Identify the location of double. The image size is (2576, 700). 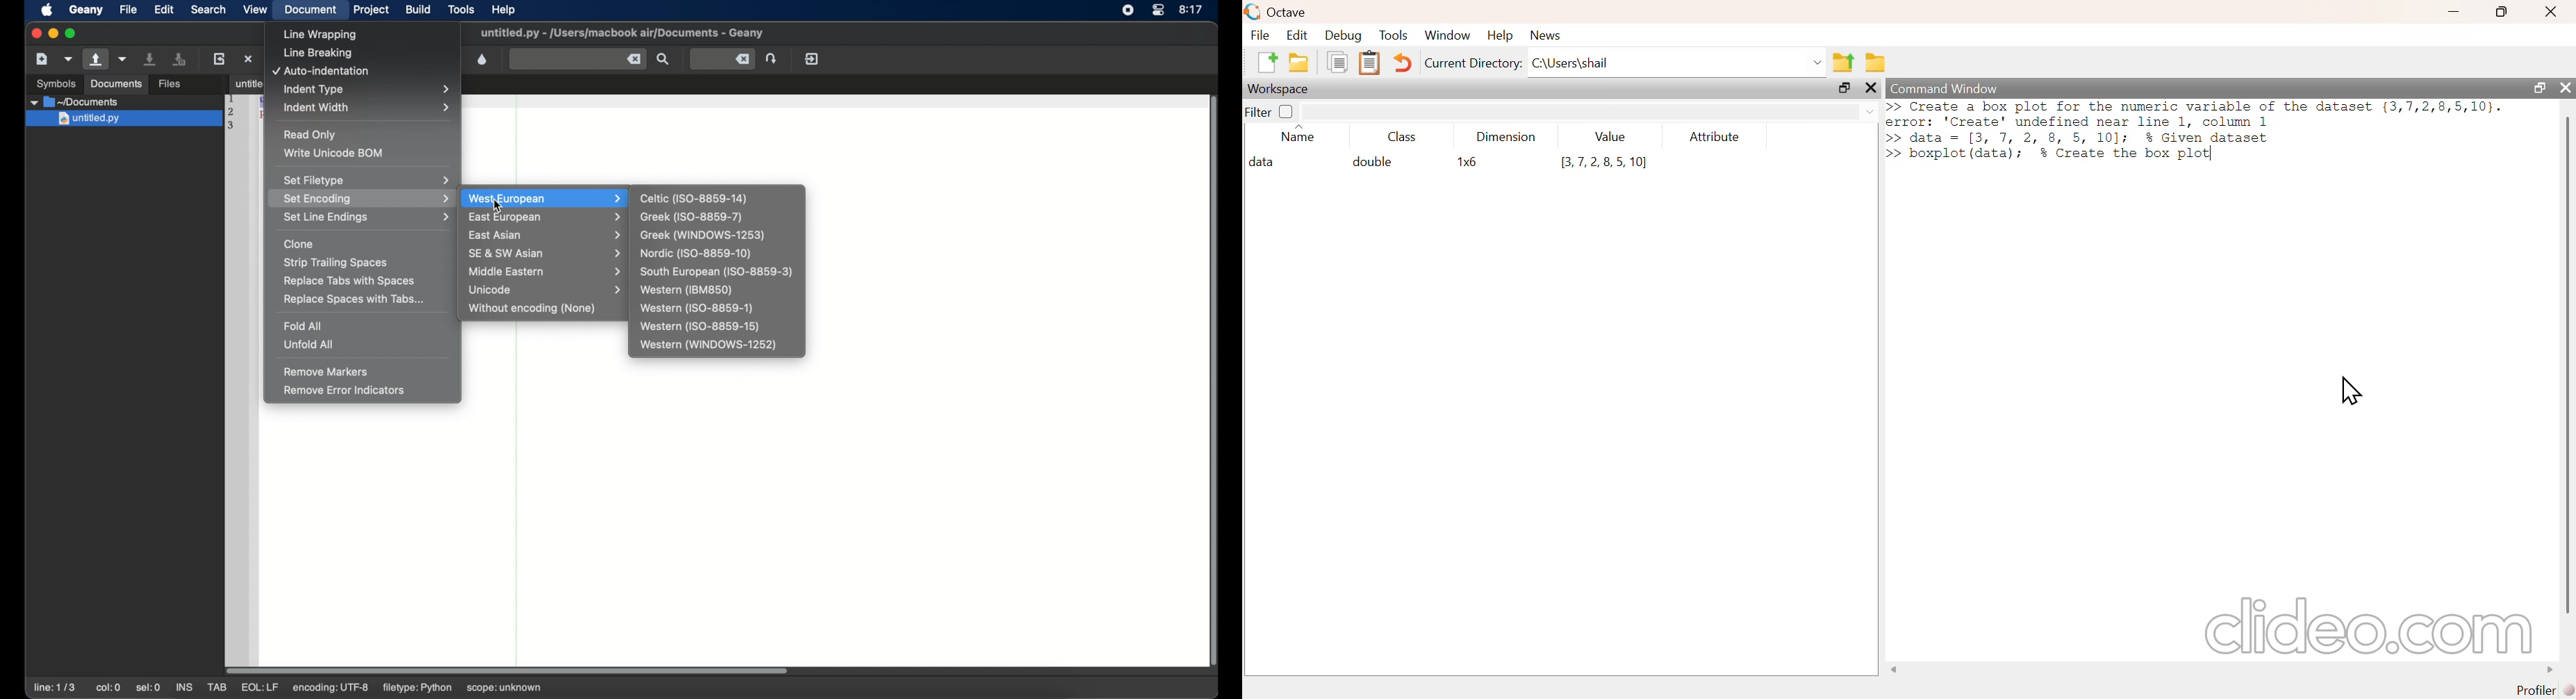
(1374, 161).